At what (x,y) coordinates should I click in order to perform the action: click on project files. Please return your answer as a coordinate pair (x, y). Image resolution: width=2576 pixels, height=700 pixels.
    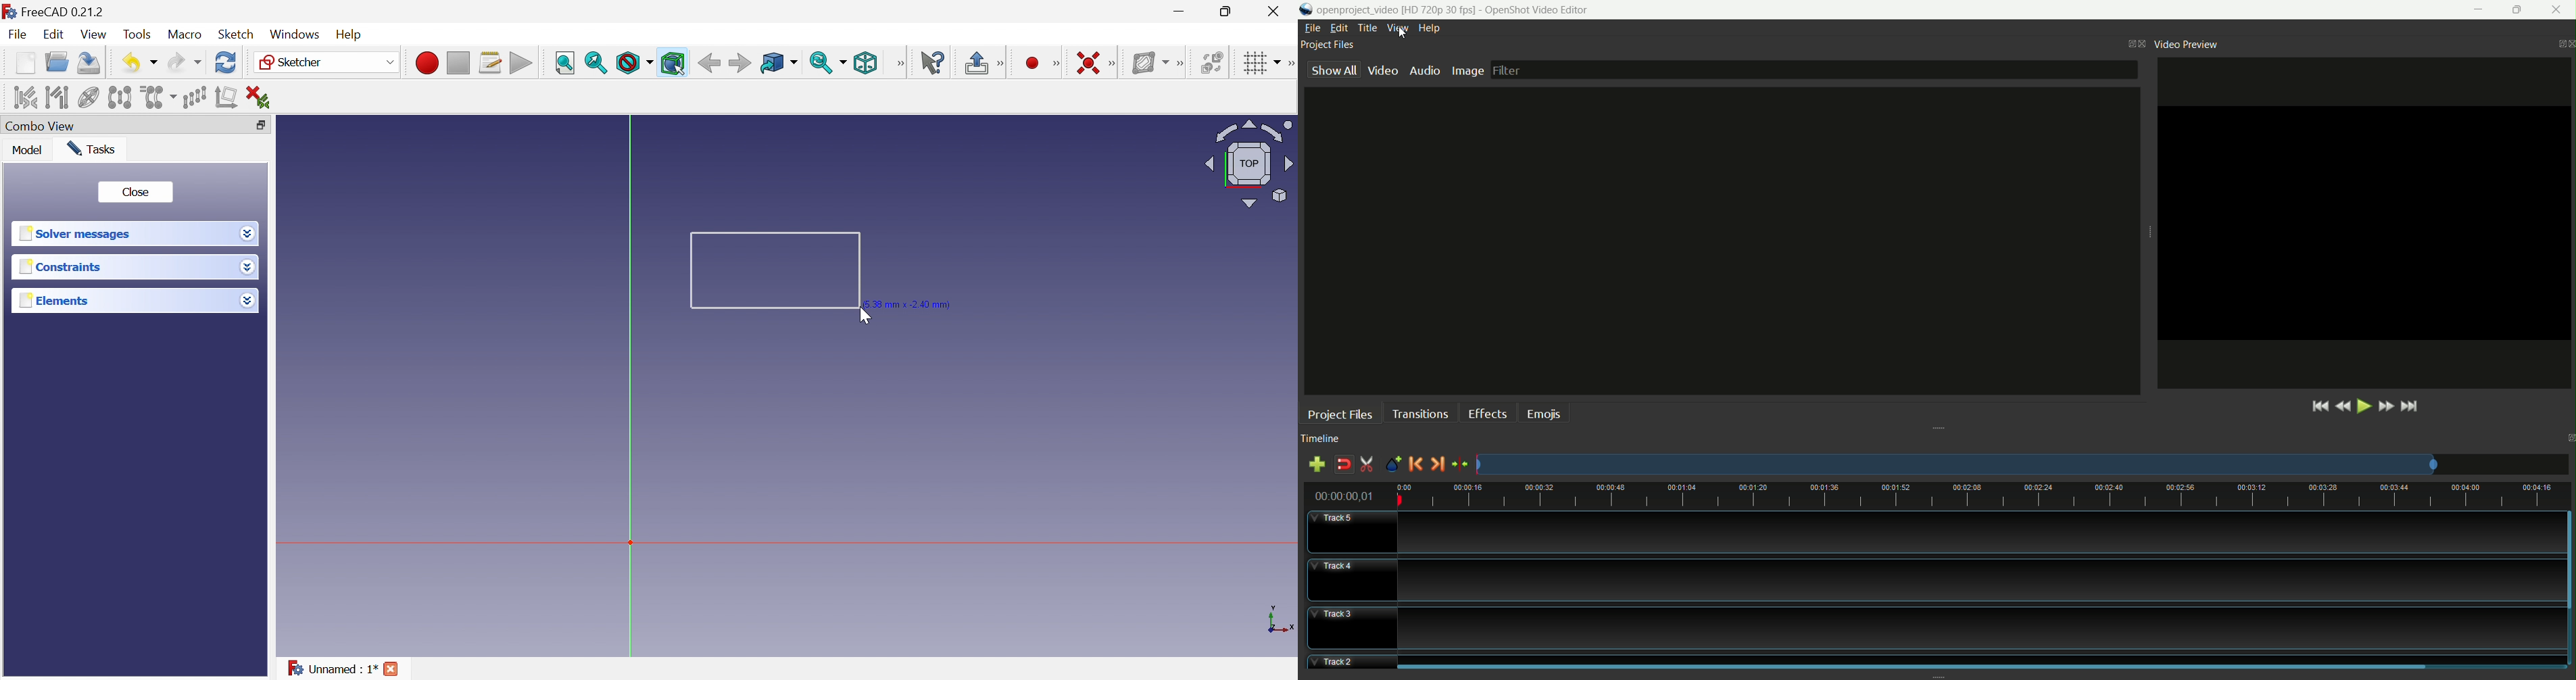
    Looking at the image, I should click on (1331, 47).